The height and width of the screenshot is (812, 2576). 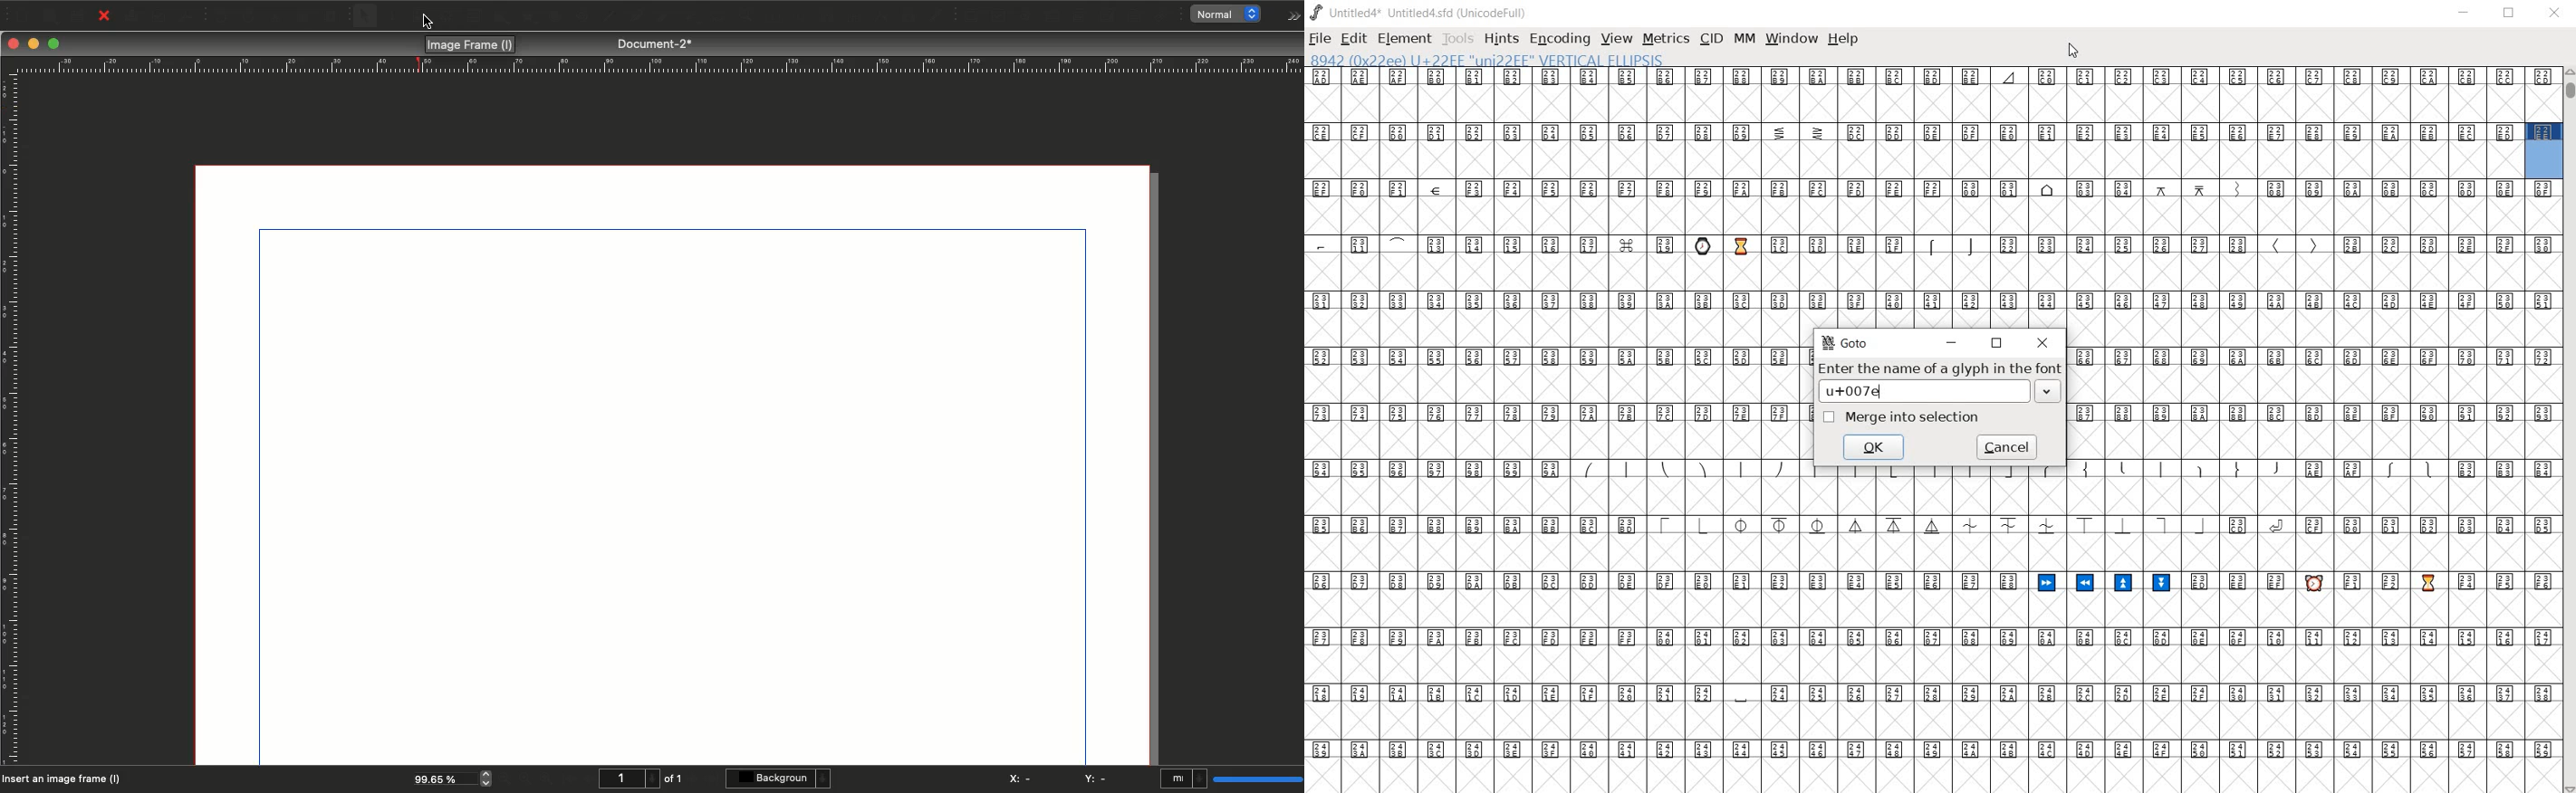 What do you see at coordinates (627, 779) in the screenshot?
I see `1` at bounding box center [627, 779].